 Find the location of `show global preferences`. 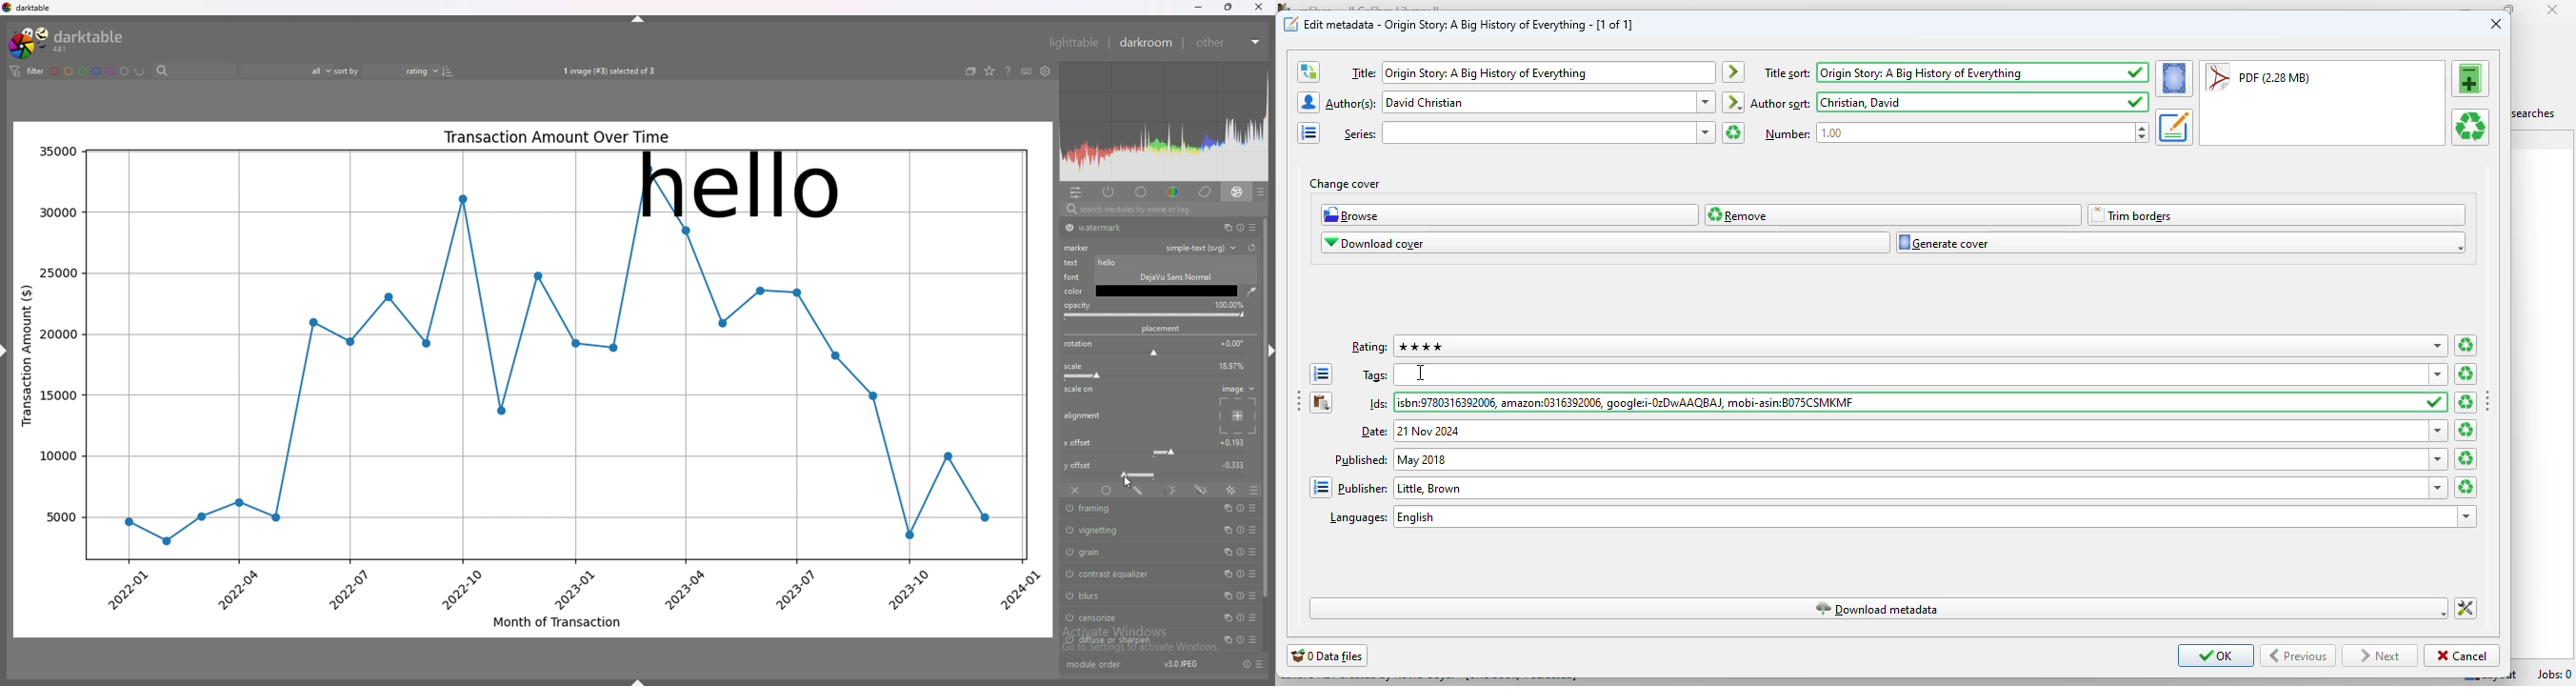

show global preferences is located at coordinates (1045, 71).